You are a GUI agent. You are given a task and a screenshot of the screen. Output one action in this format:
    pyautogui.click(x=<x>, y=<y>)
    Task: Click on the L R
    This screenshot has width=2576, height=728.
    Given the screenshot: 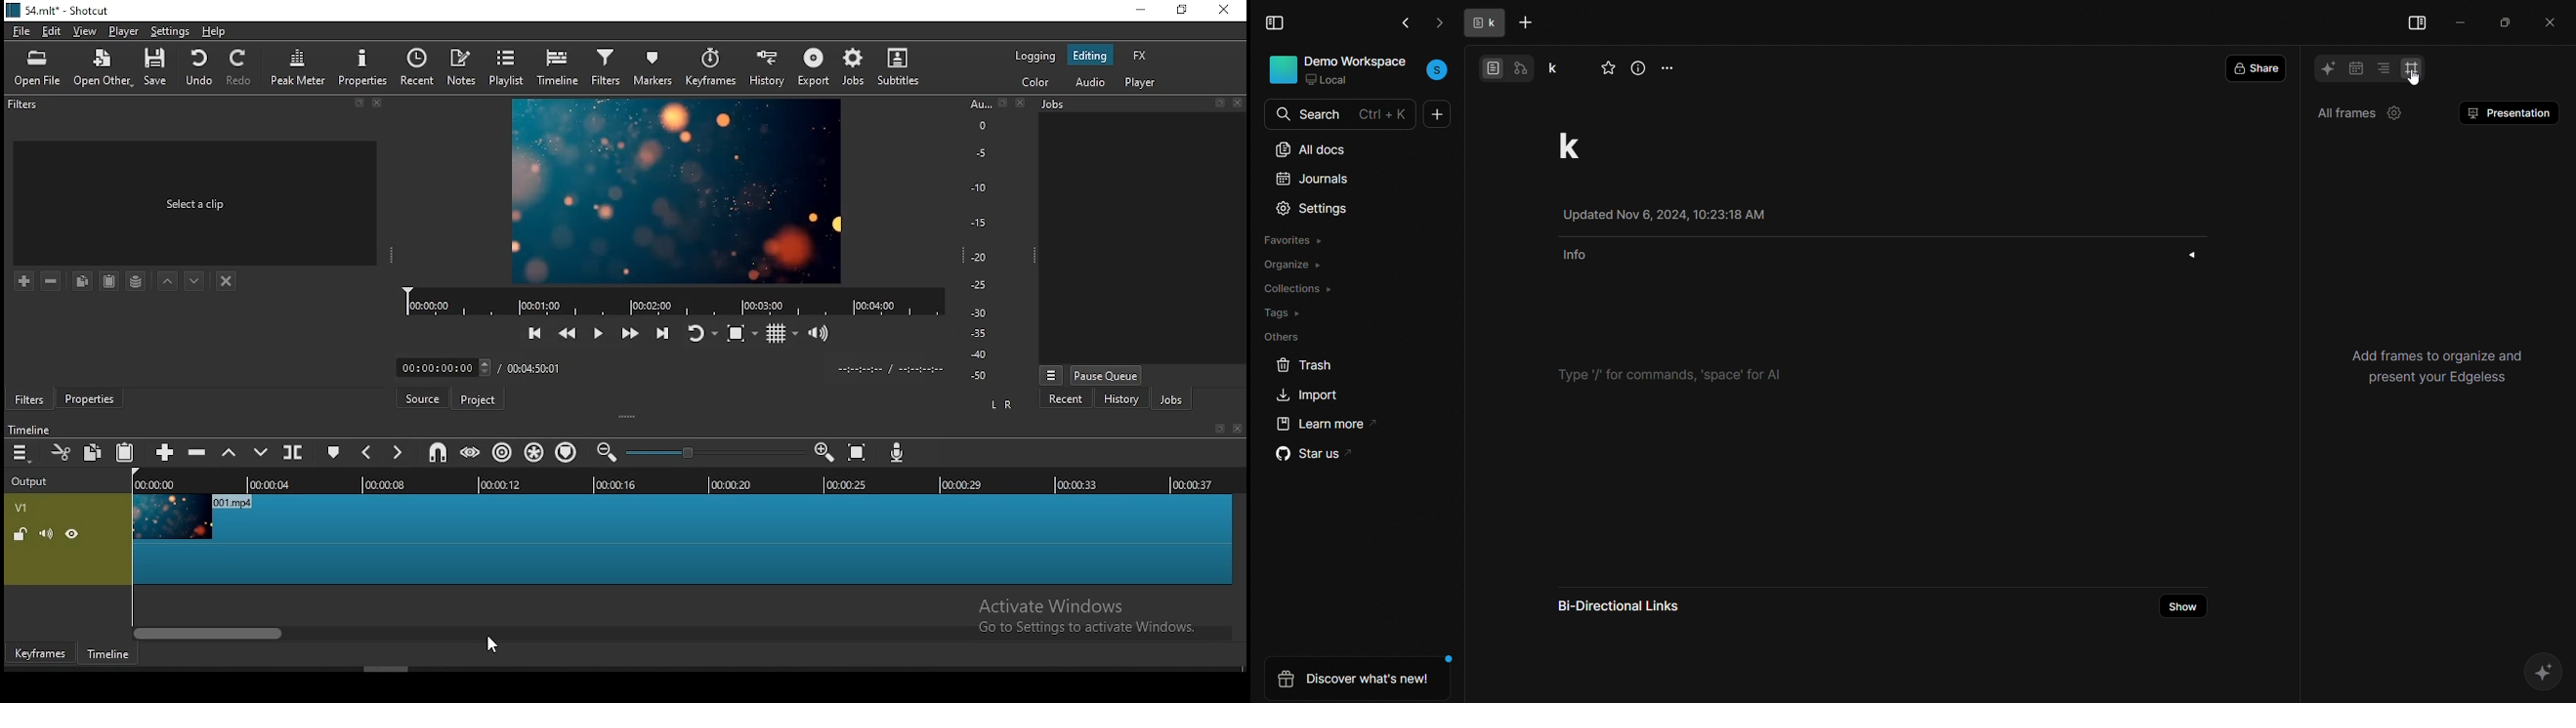 What is the action you would take?
    pyautogui.click(x=1003, y=405)
    